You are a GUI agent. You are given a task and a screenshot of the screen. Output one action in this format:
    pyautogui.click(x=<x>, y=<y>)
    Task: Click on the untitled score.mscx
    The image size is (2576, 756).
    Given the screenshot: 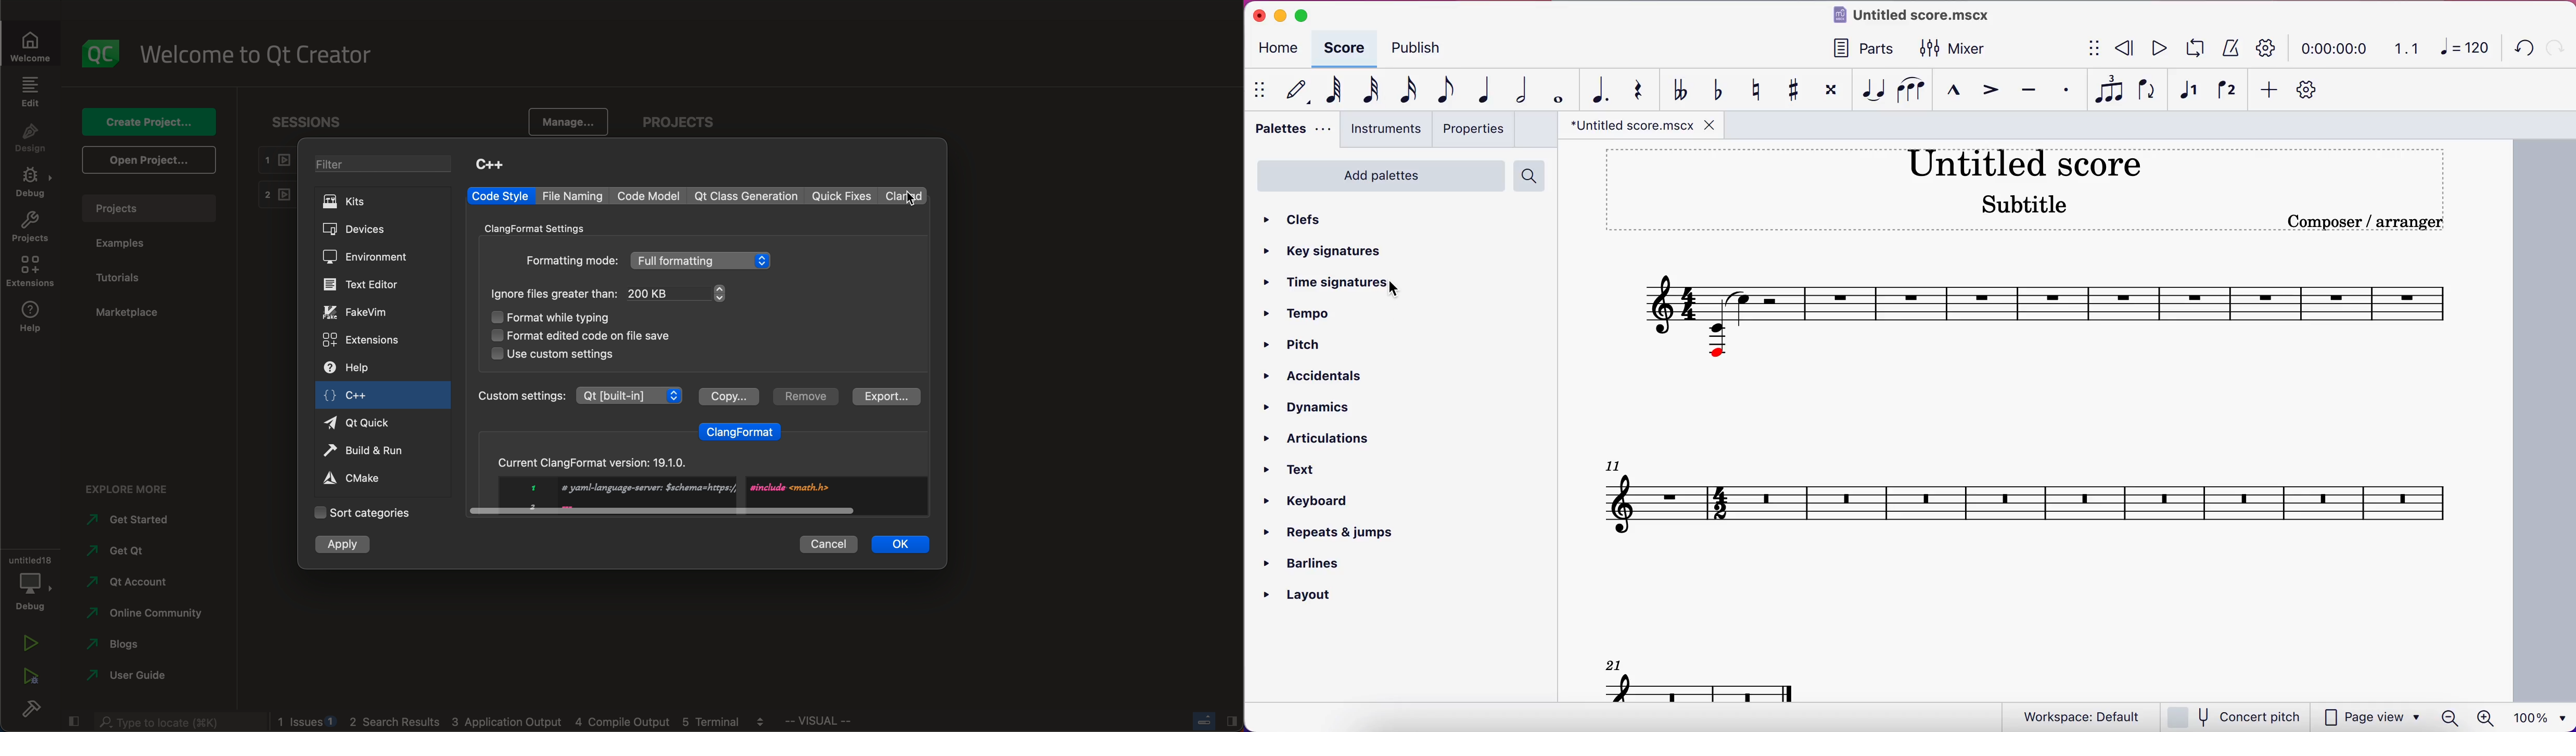 What is the action you would take?
    pyautogui.click(x=1642, y=126)
    